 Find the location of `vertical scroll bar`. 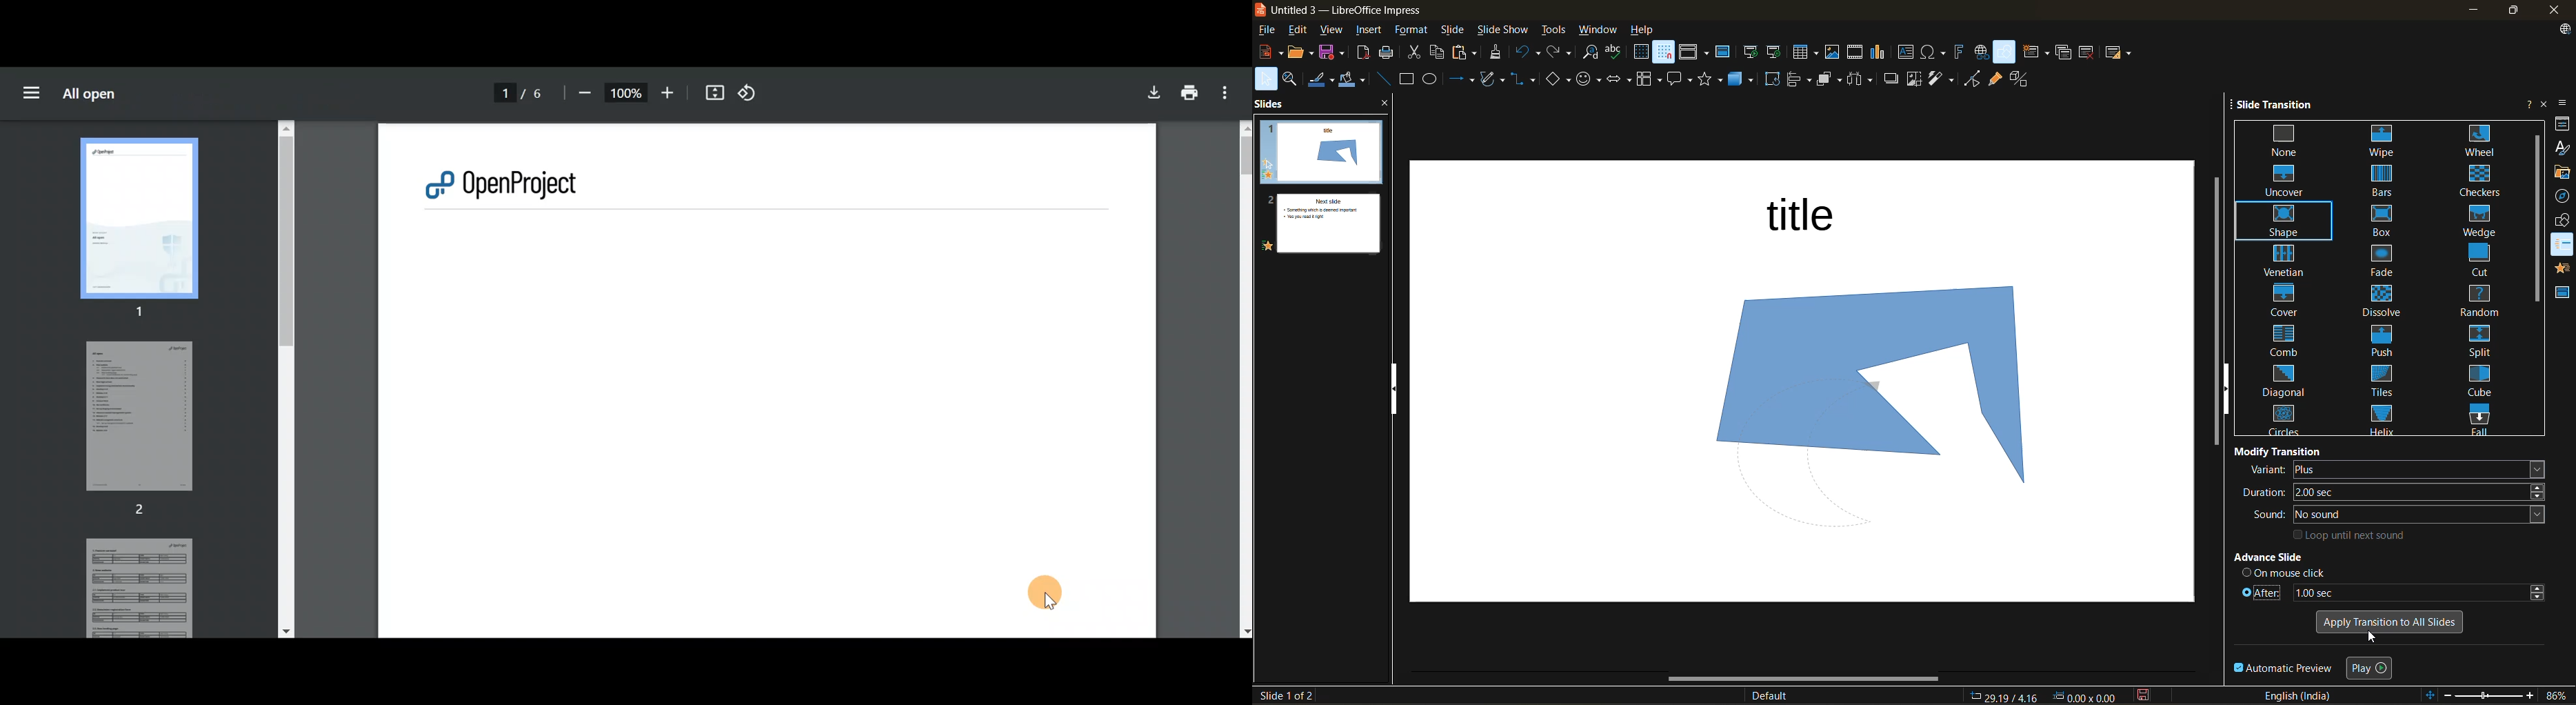

vertical scroll bar is located at coordinates (2214, 315).